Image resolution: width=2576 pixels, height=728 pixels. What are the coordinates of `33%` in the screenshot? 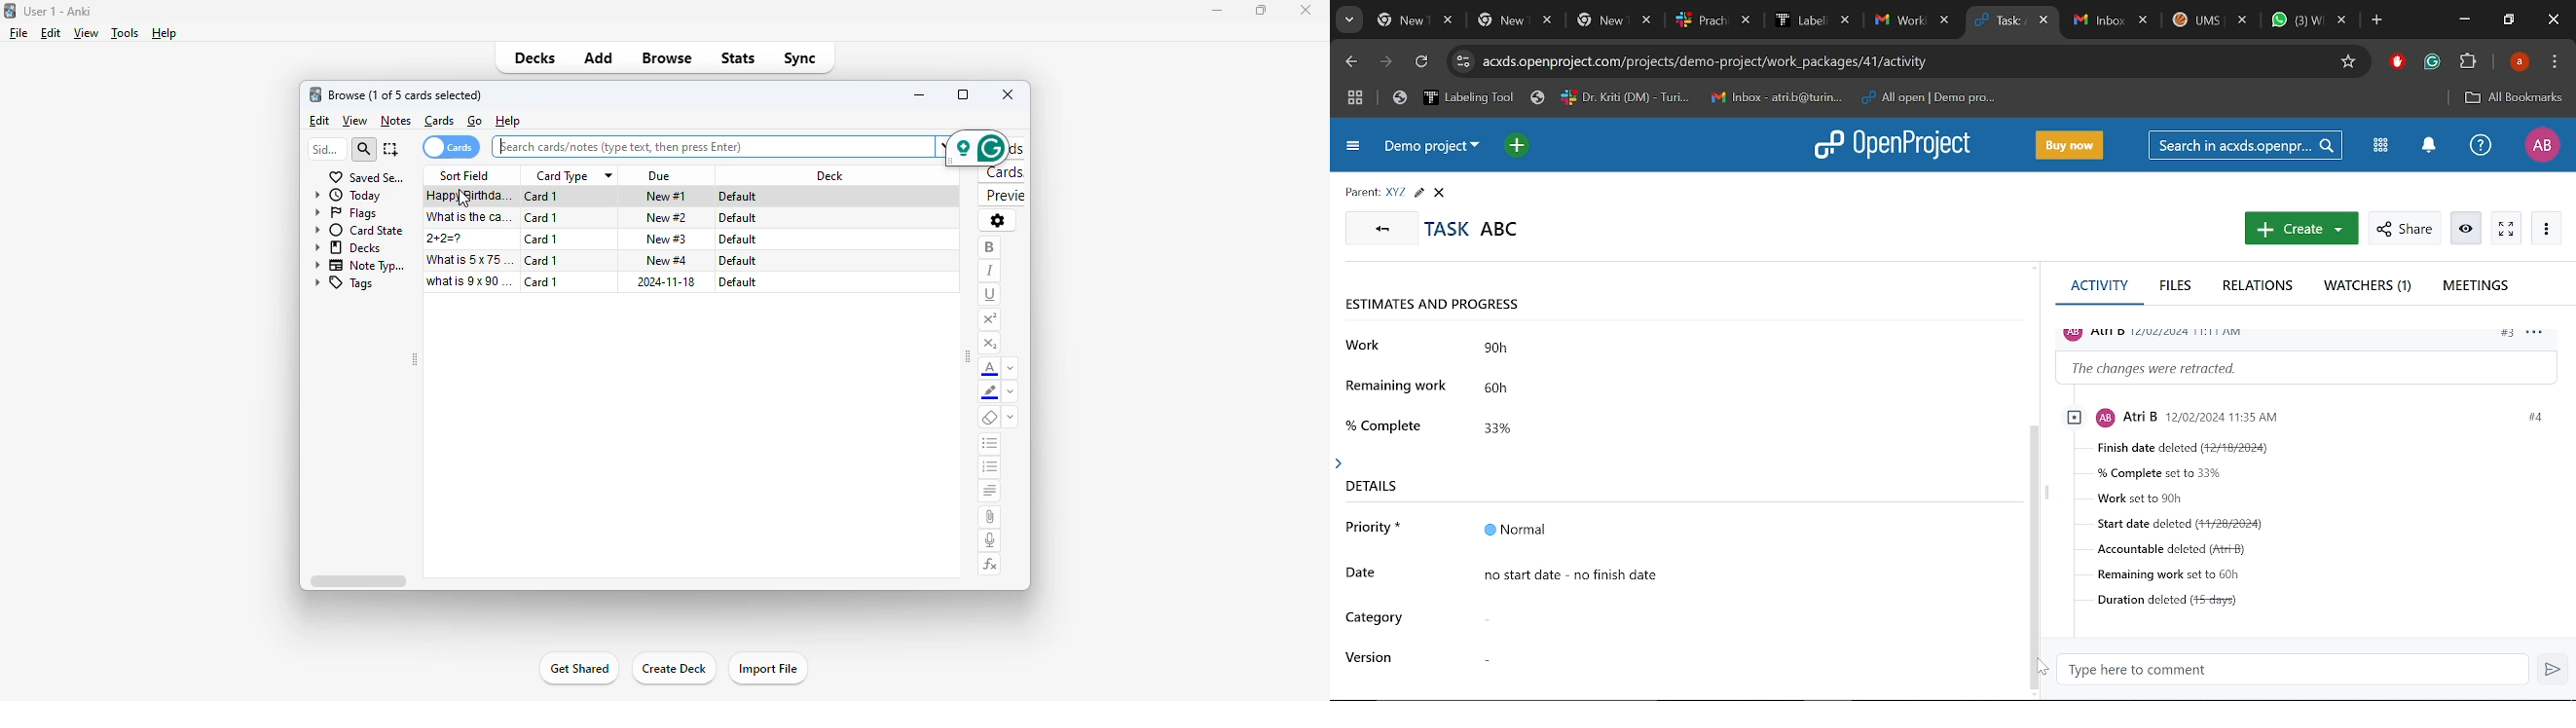 It's located at (1524, 425).